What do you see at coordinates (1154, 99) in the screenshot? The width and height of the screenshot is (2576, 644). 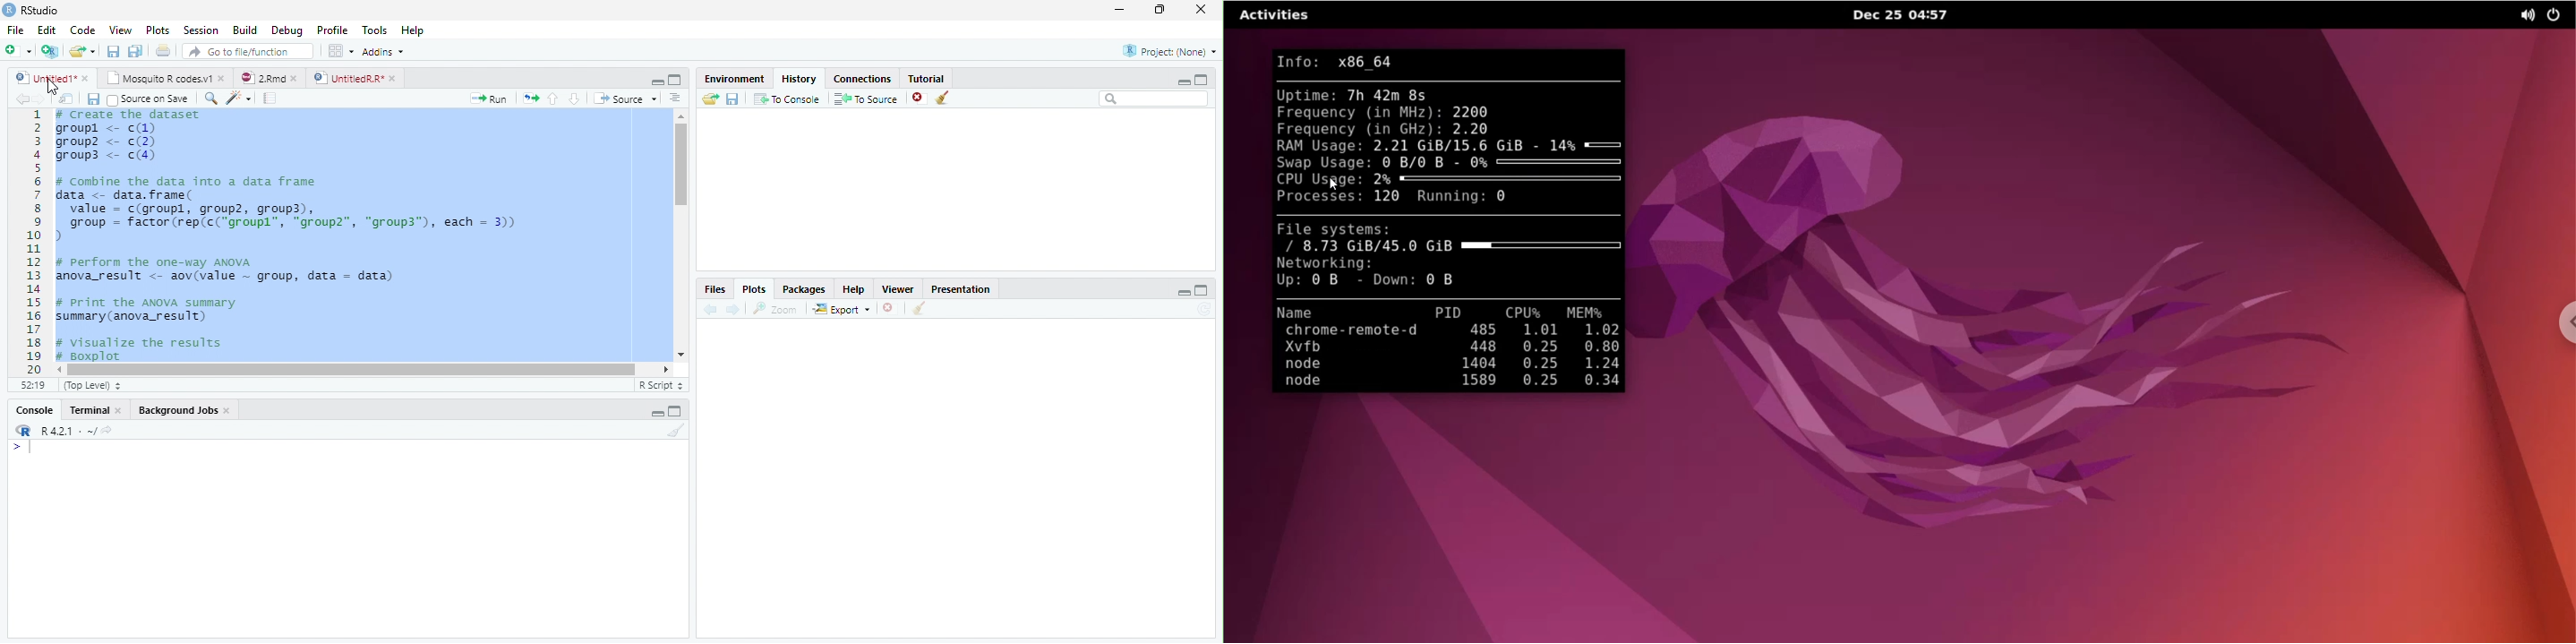 I see `Search` at bounding box center [1154, 99].